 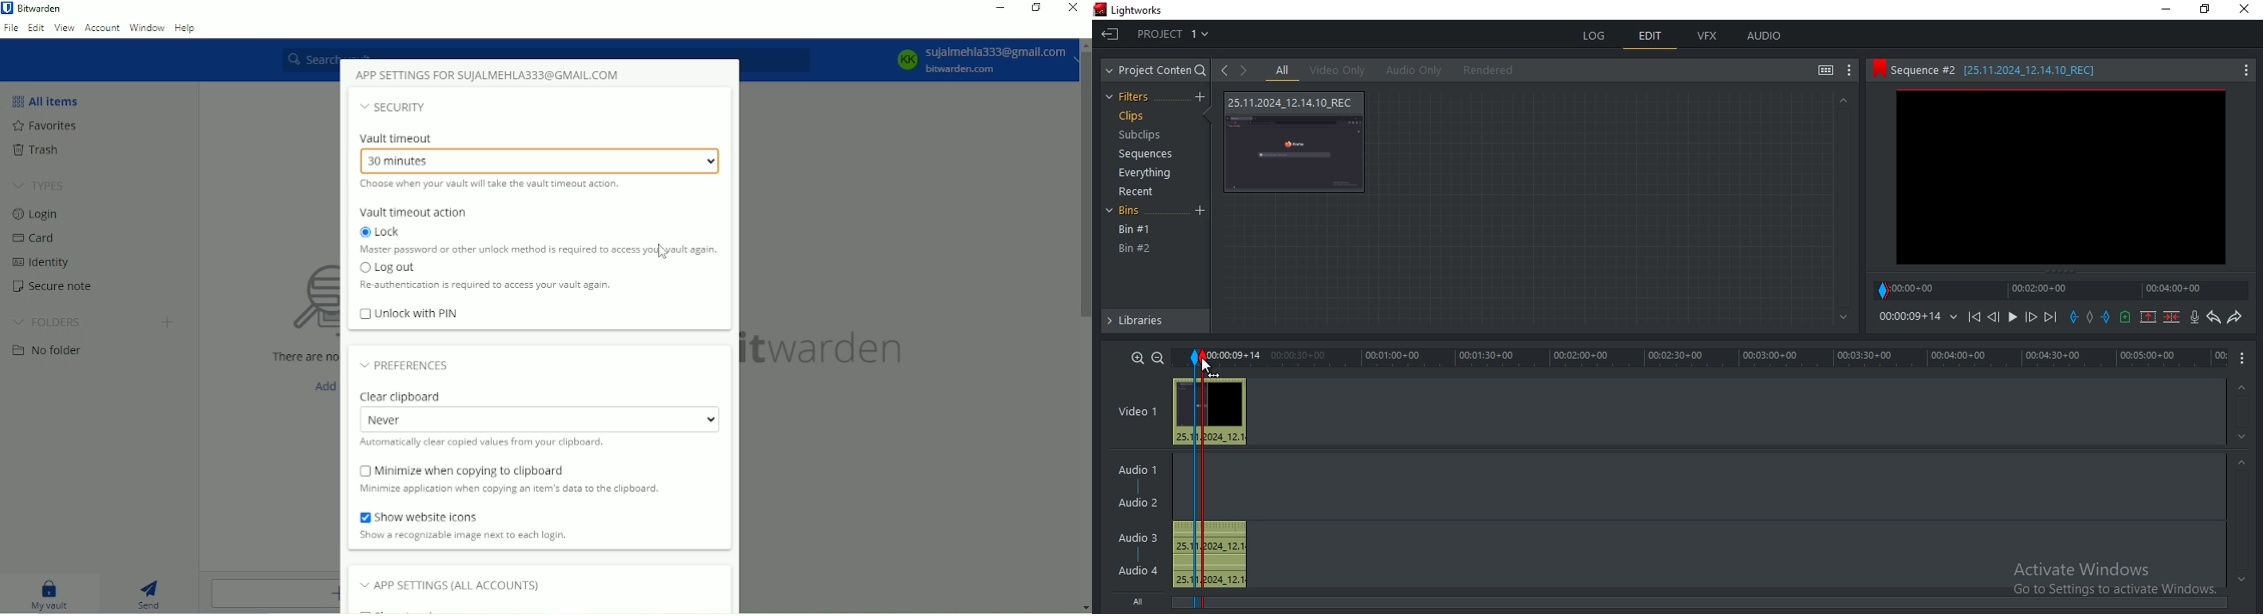 I want to click on log, so click(x=1596, y=36).